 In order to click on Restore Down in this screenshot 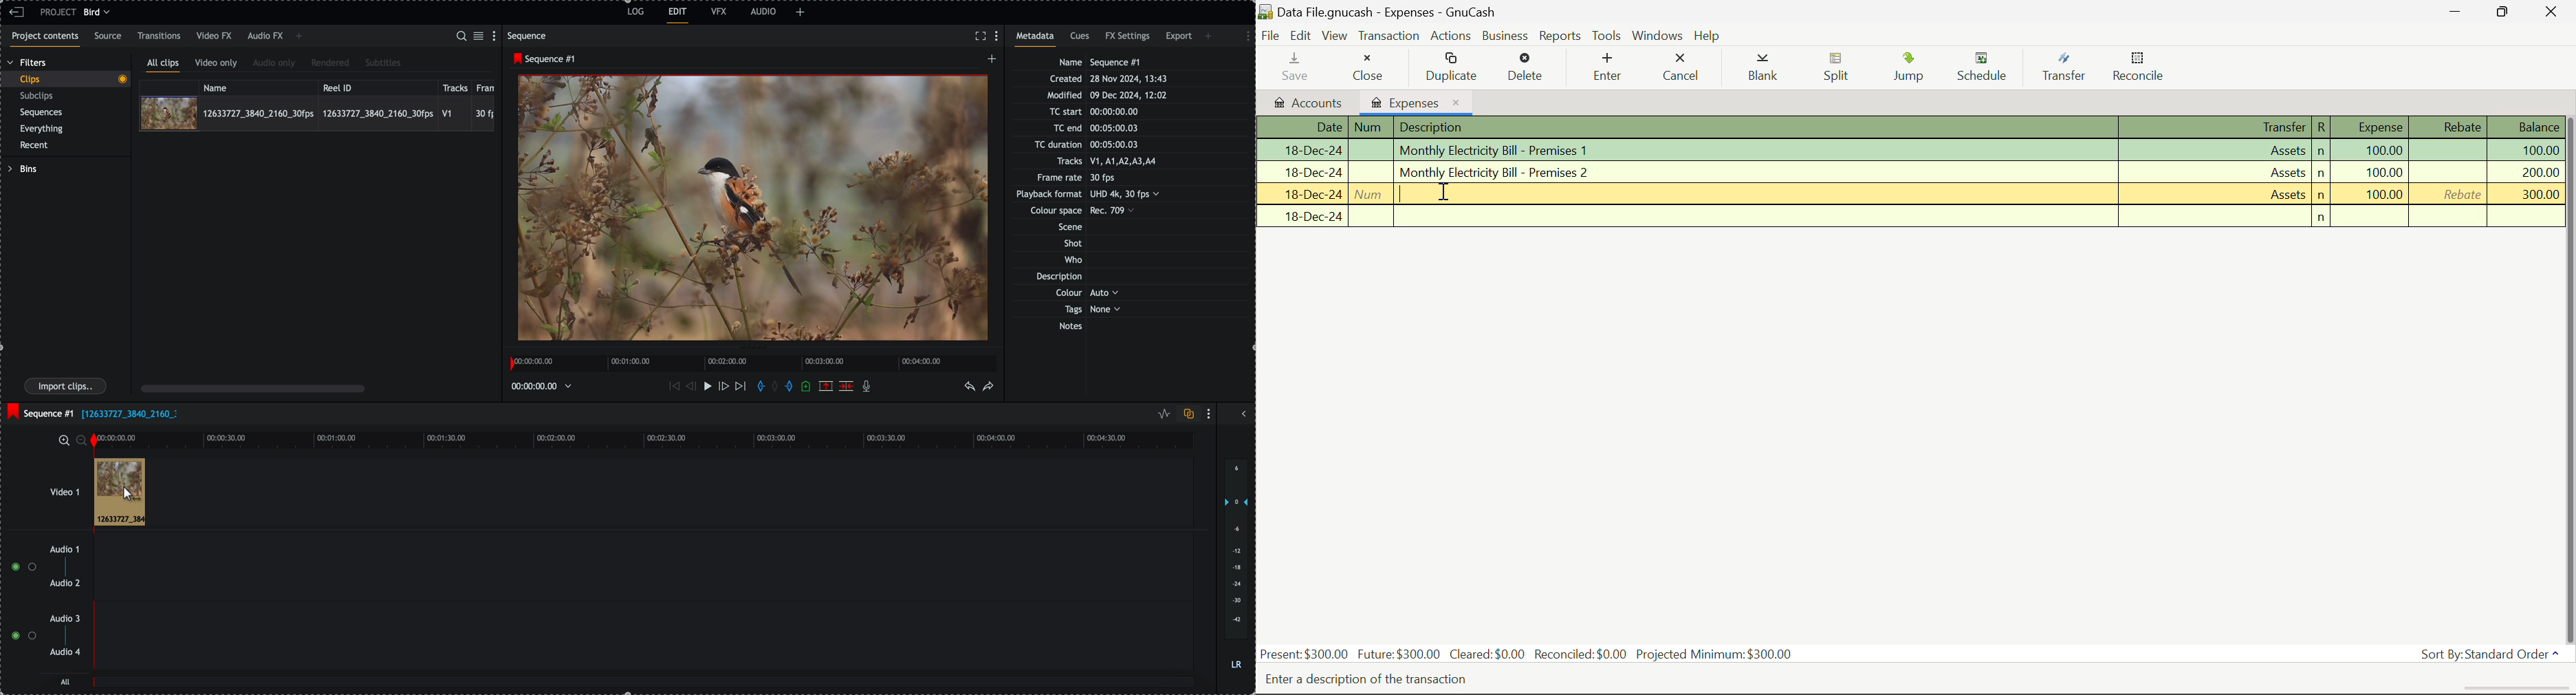, I will do `click(2457, 14)`.